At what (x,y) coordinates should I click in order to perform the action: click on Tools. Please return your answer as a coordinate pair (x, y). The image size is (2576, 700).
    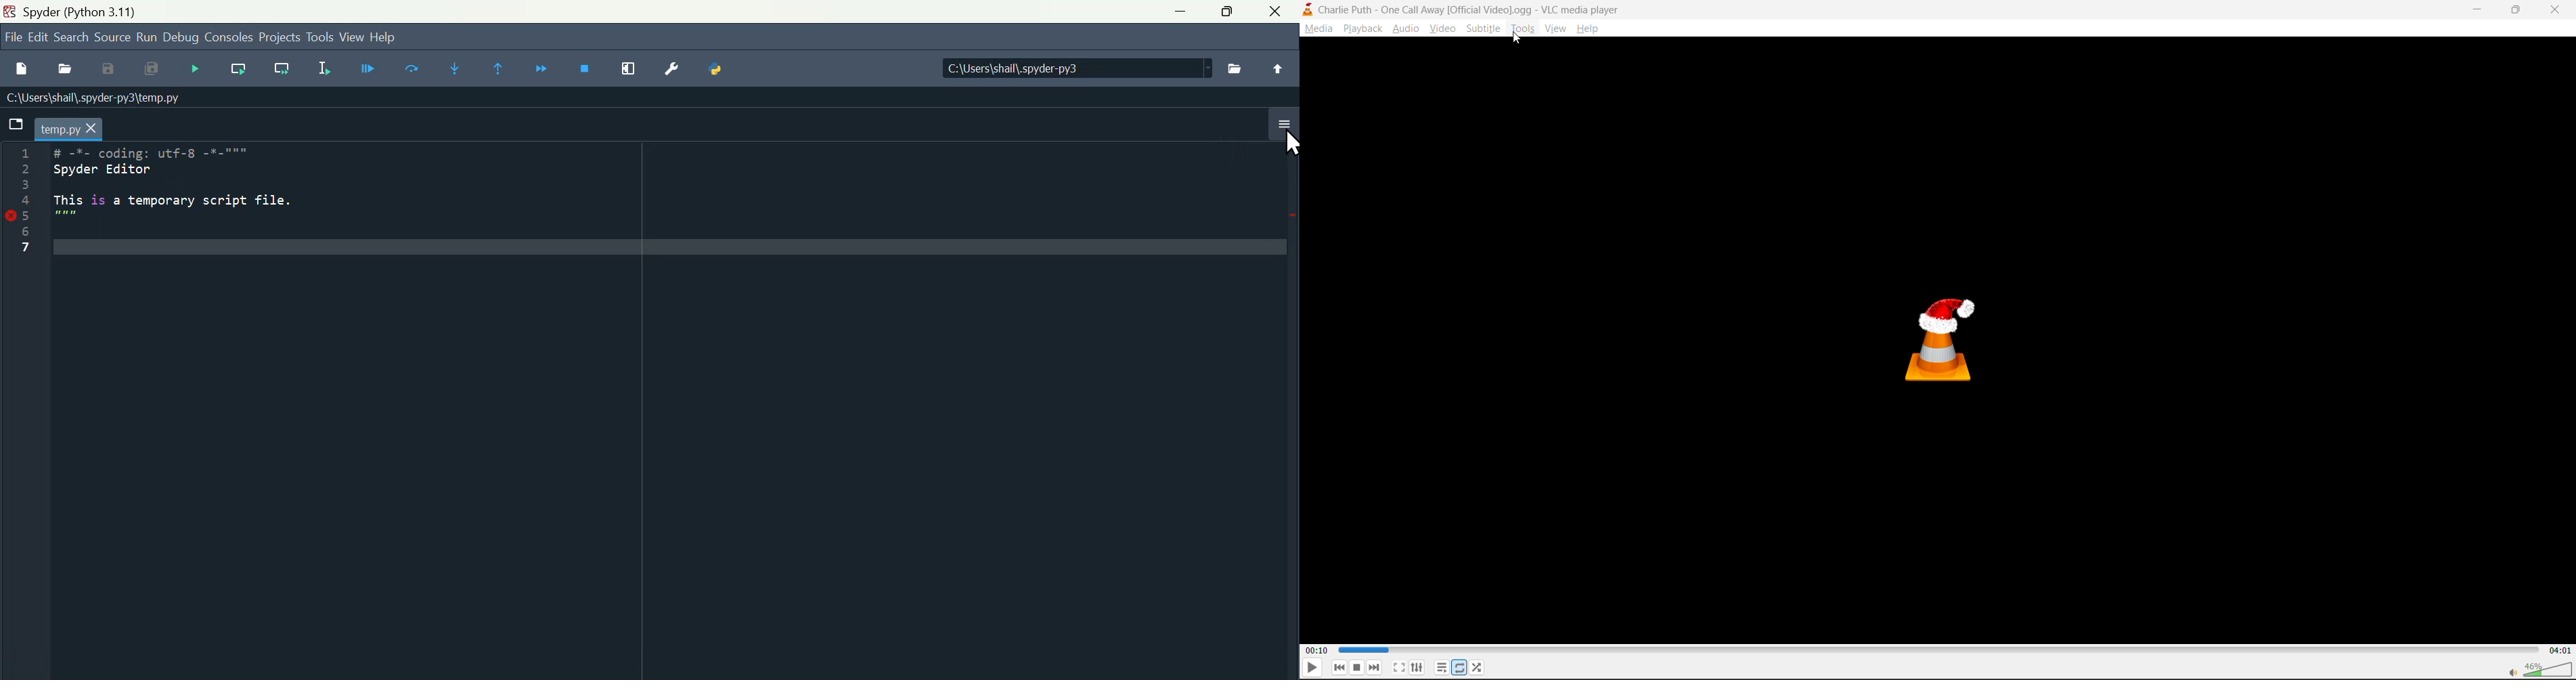
    Looking at the image, I should click on (319, 37).